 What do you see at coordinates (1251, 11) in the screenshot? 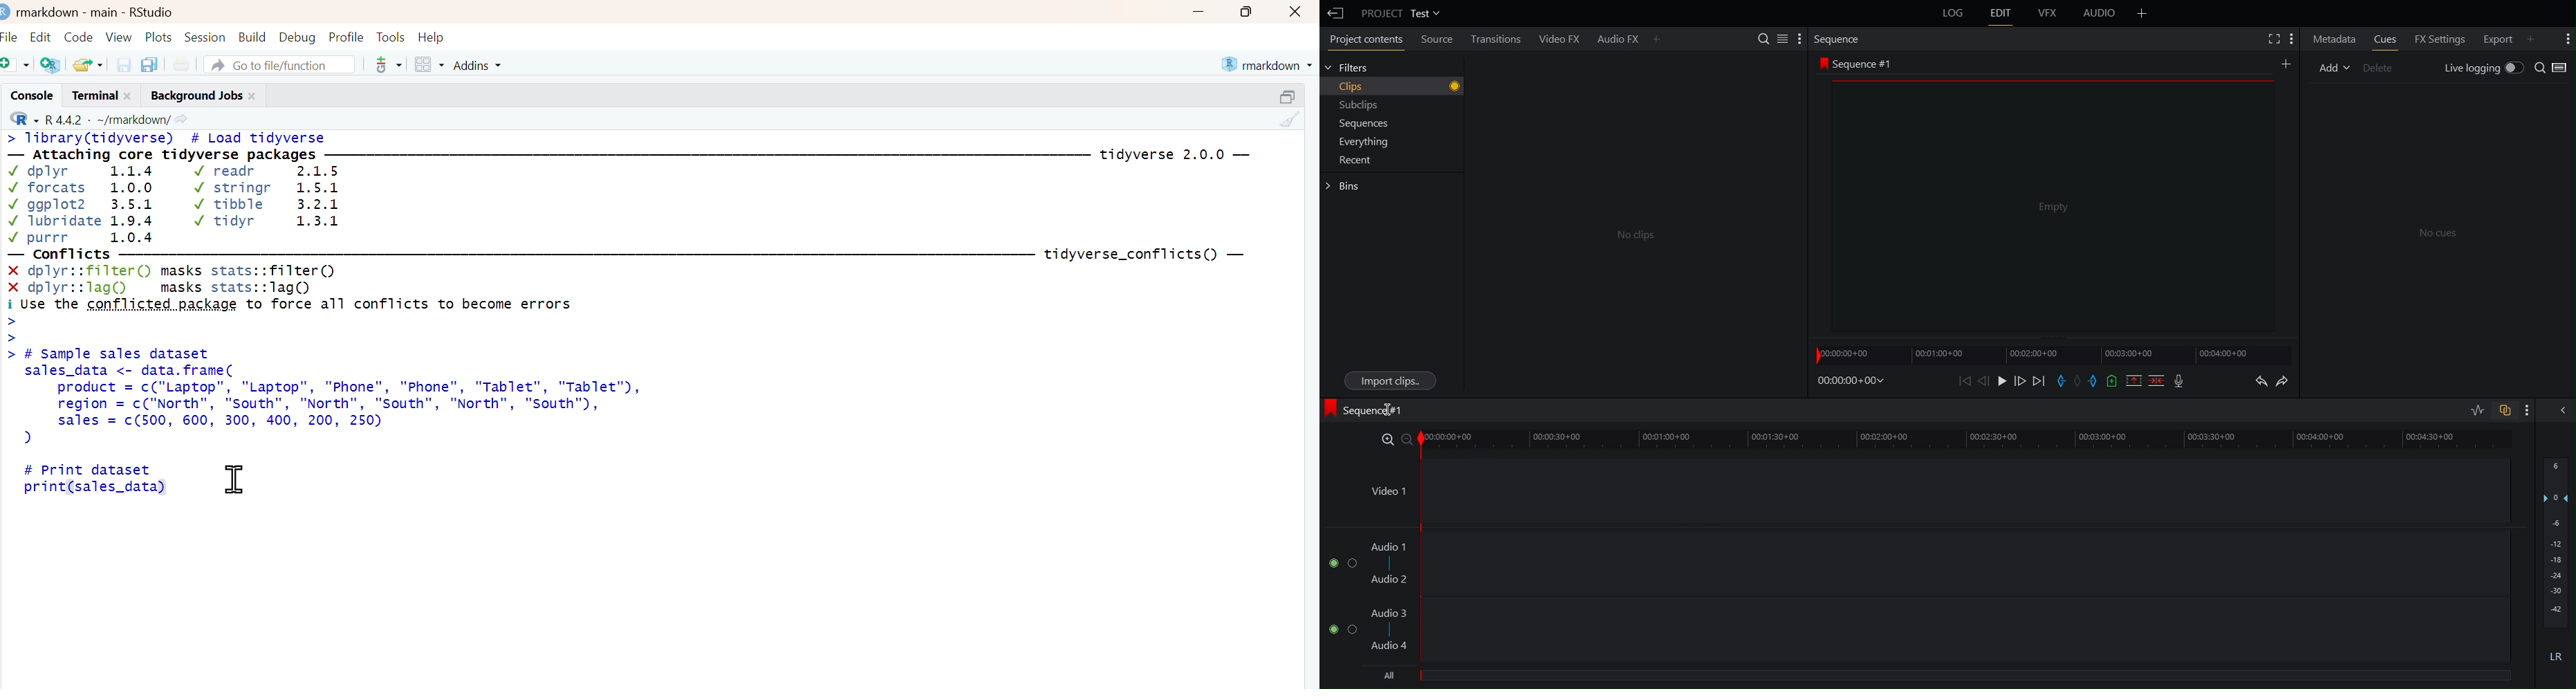
I see `maximize` at bounding box center [1251, 11].